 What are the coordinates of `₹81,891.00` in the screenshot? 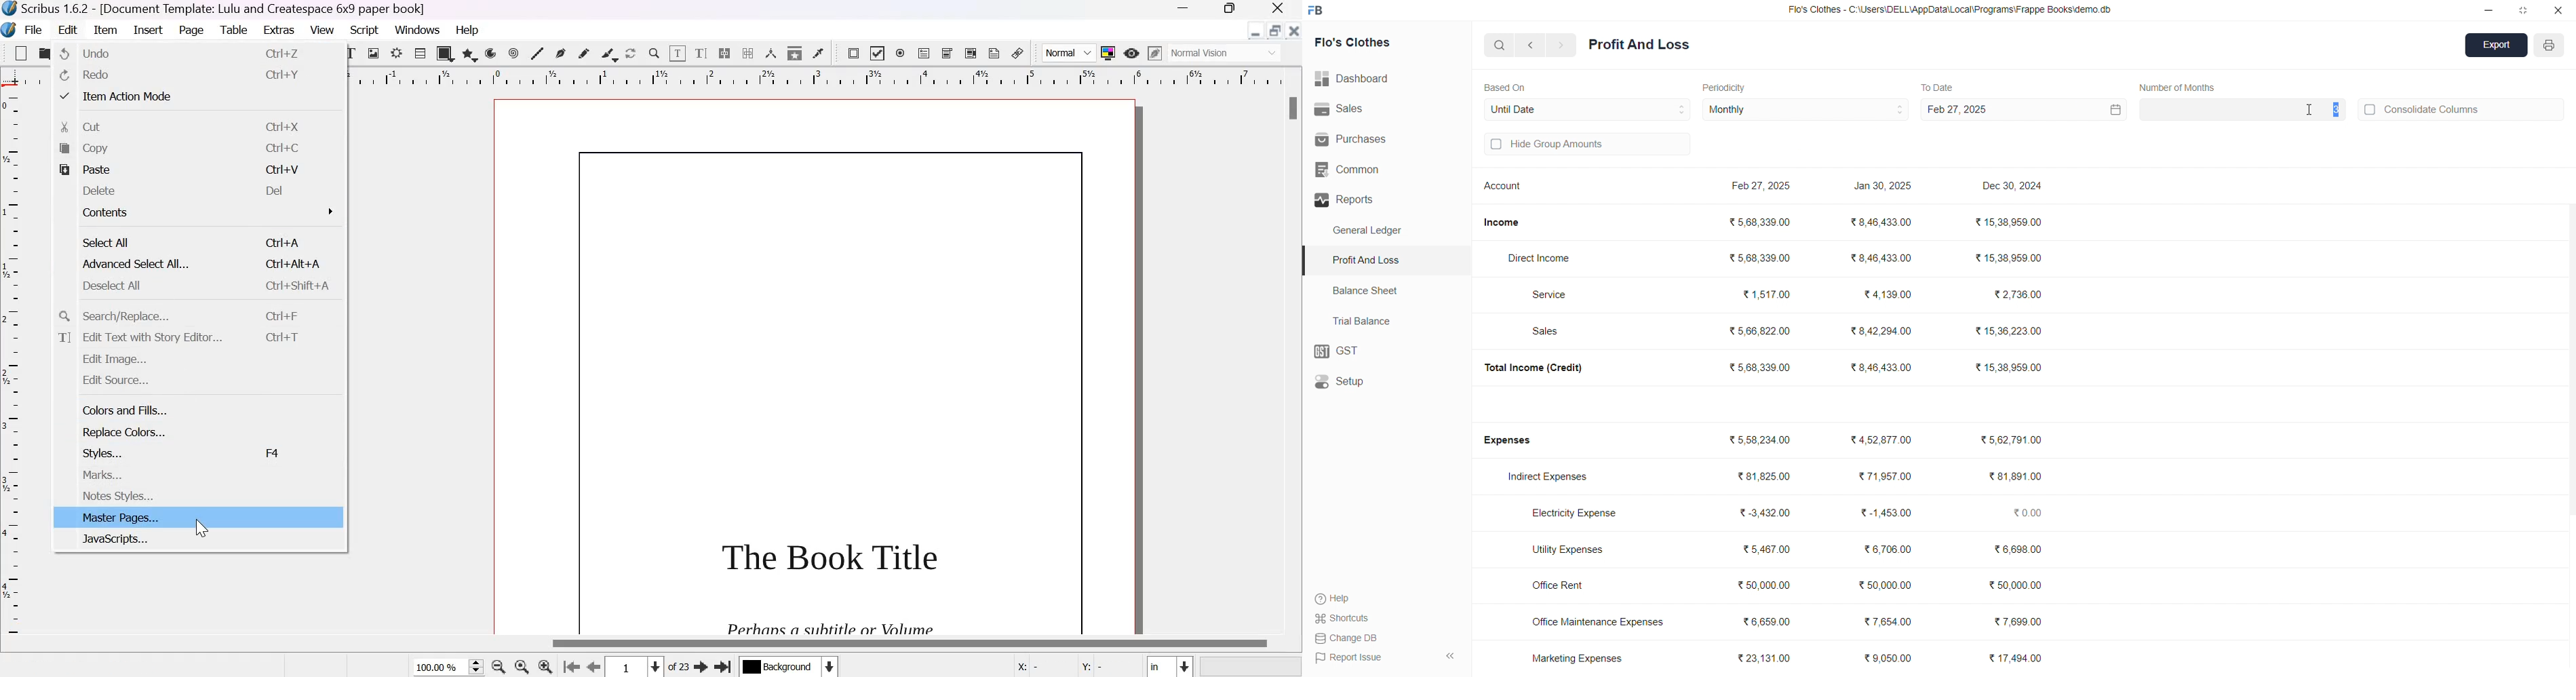 It's located at (2016, 477).